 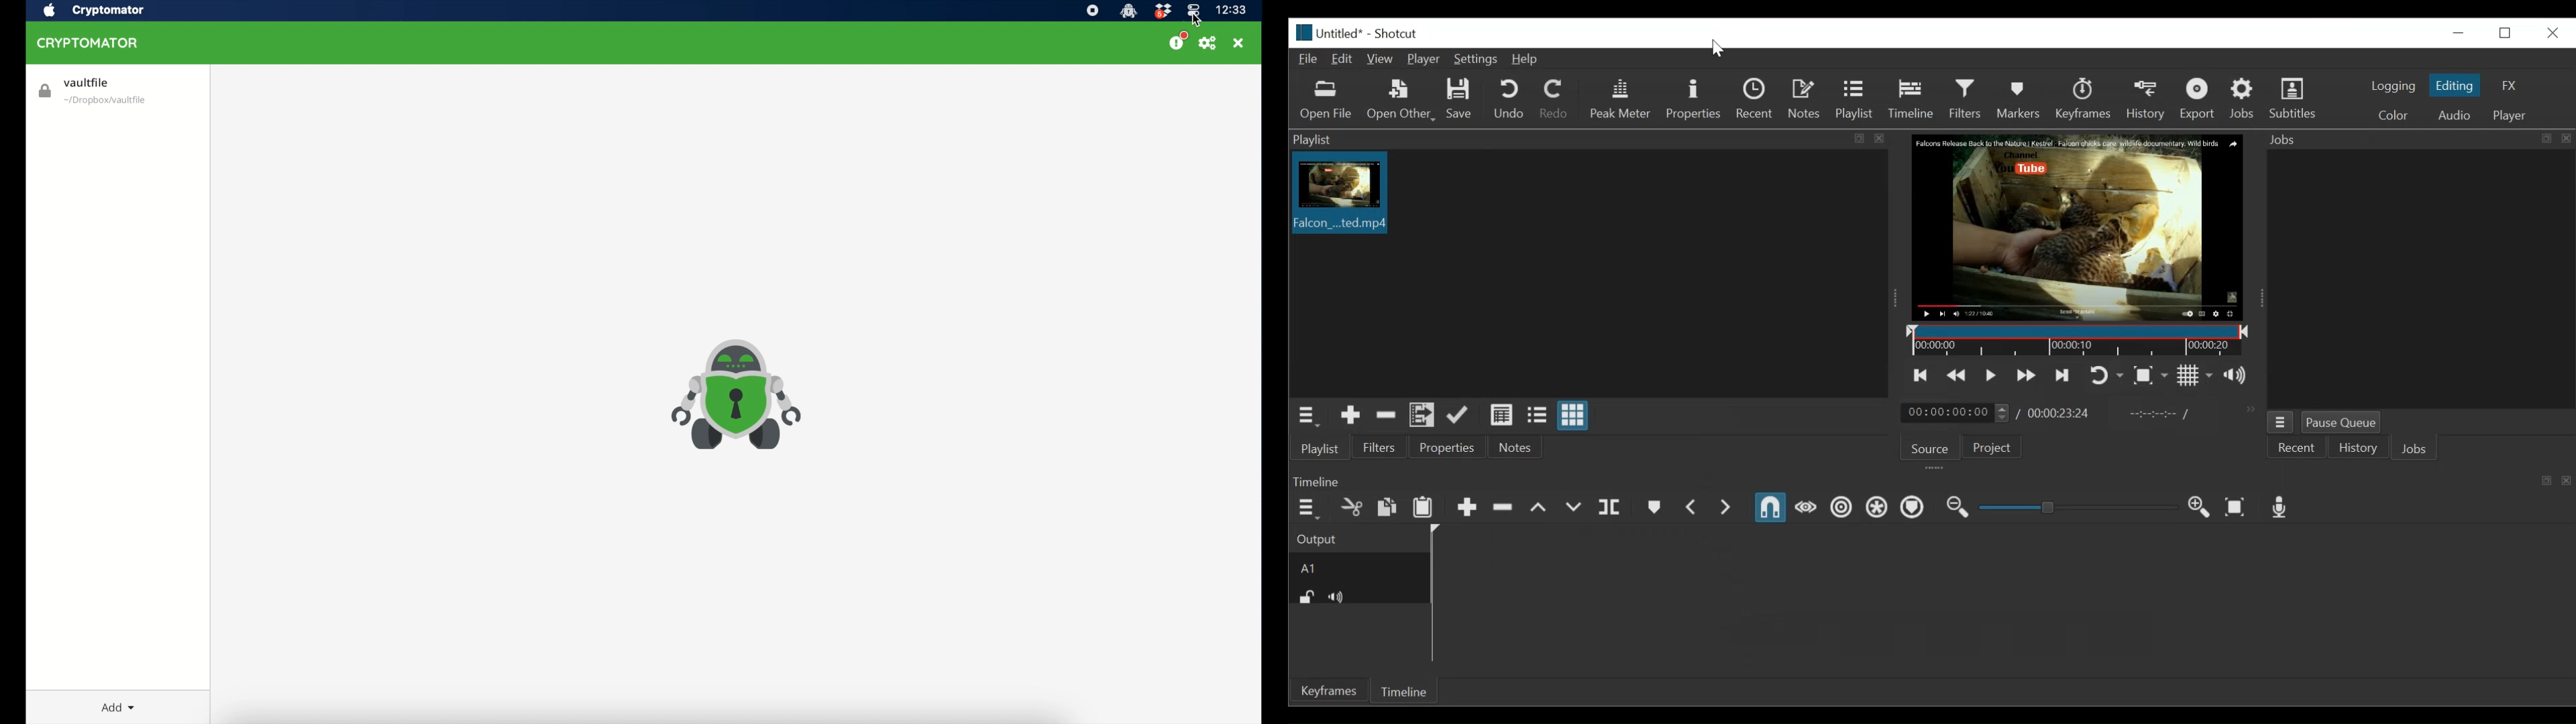 I want to click on Skip to the next point, so click(x=2062, y=377).